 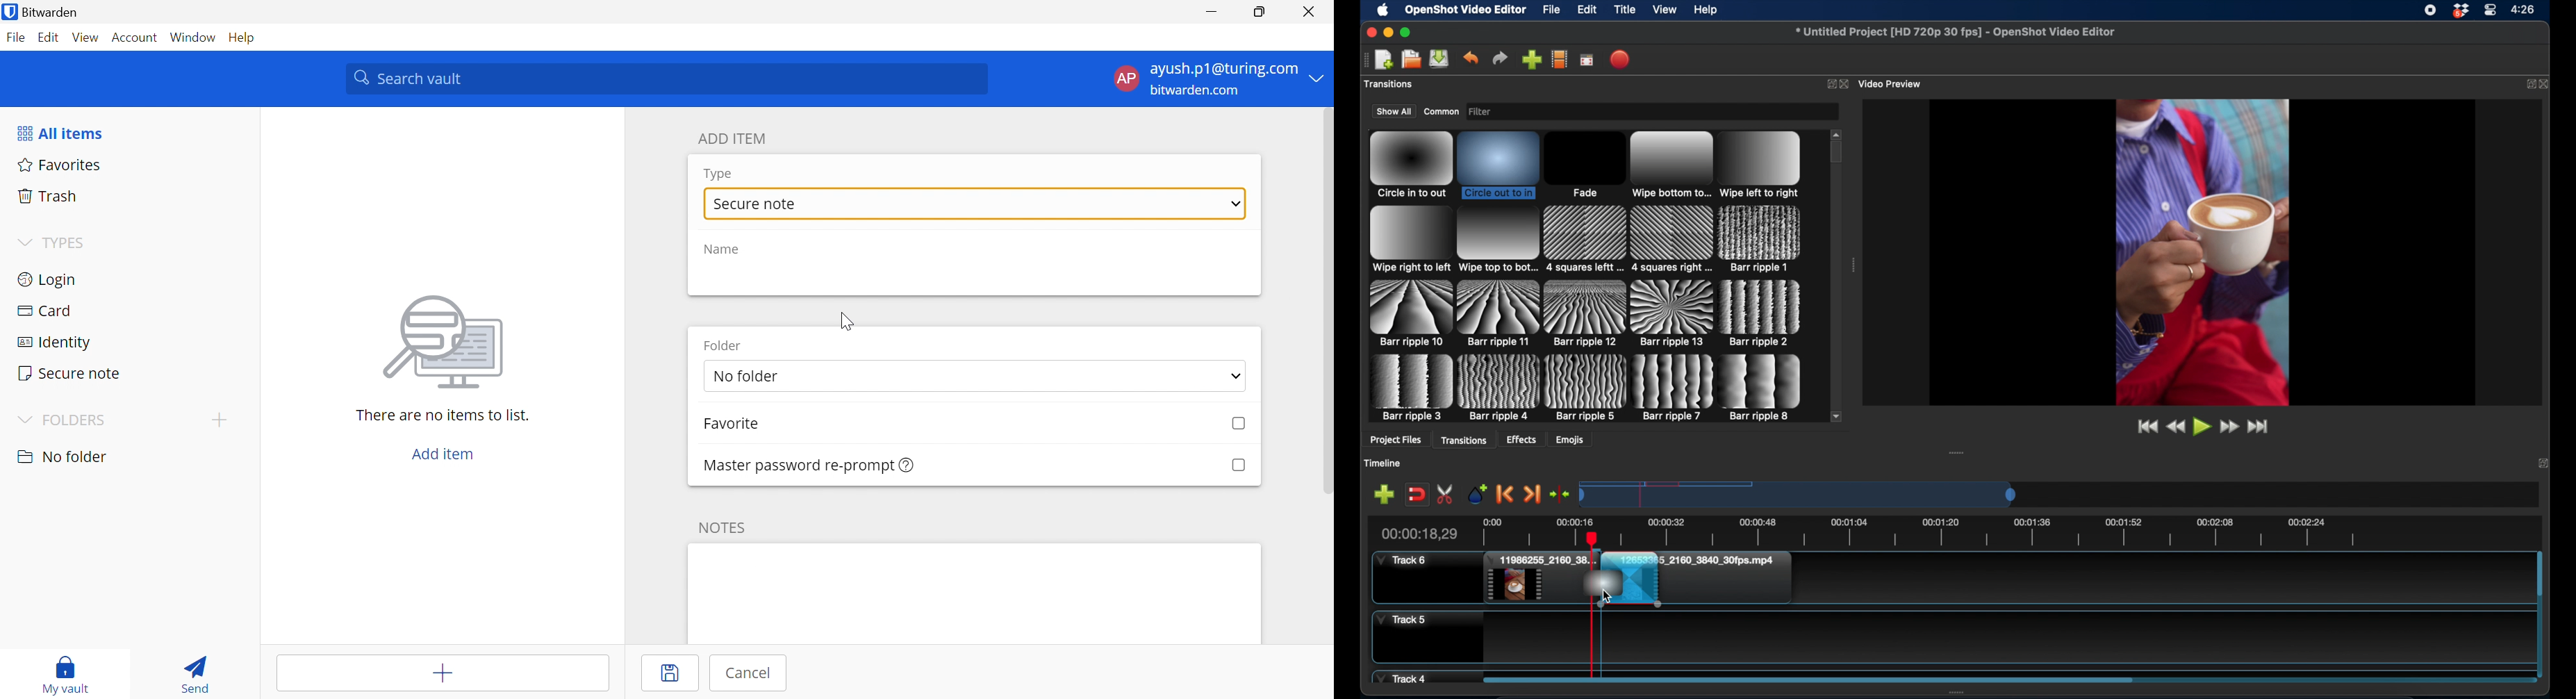 I want to click on scroll up arrow, so click(x=1837, y=133).